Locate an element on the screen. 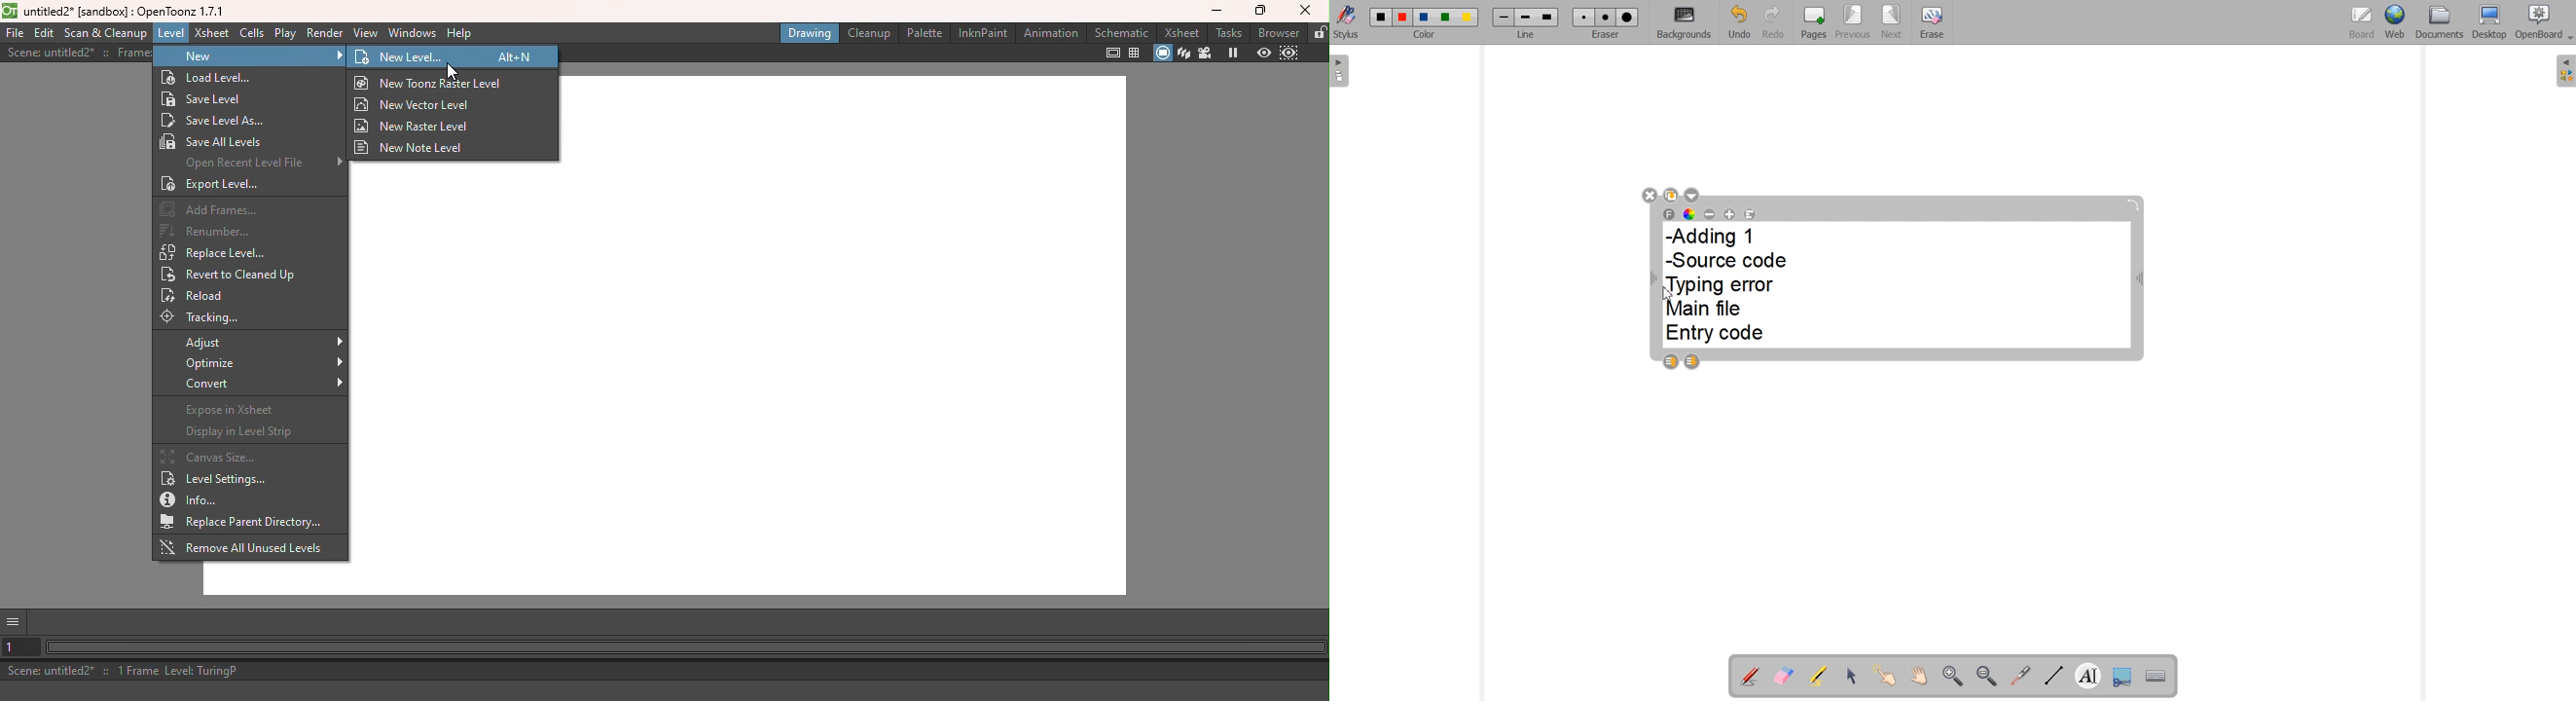 The width and height of the screenshot is (2576, 728). Freeze is located at coordinates (1228, 53).